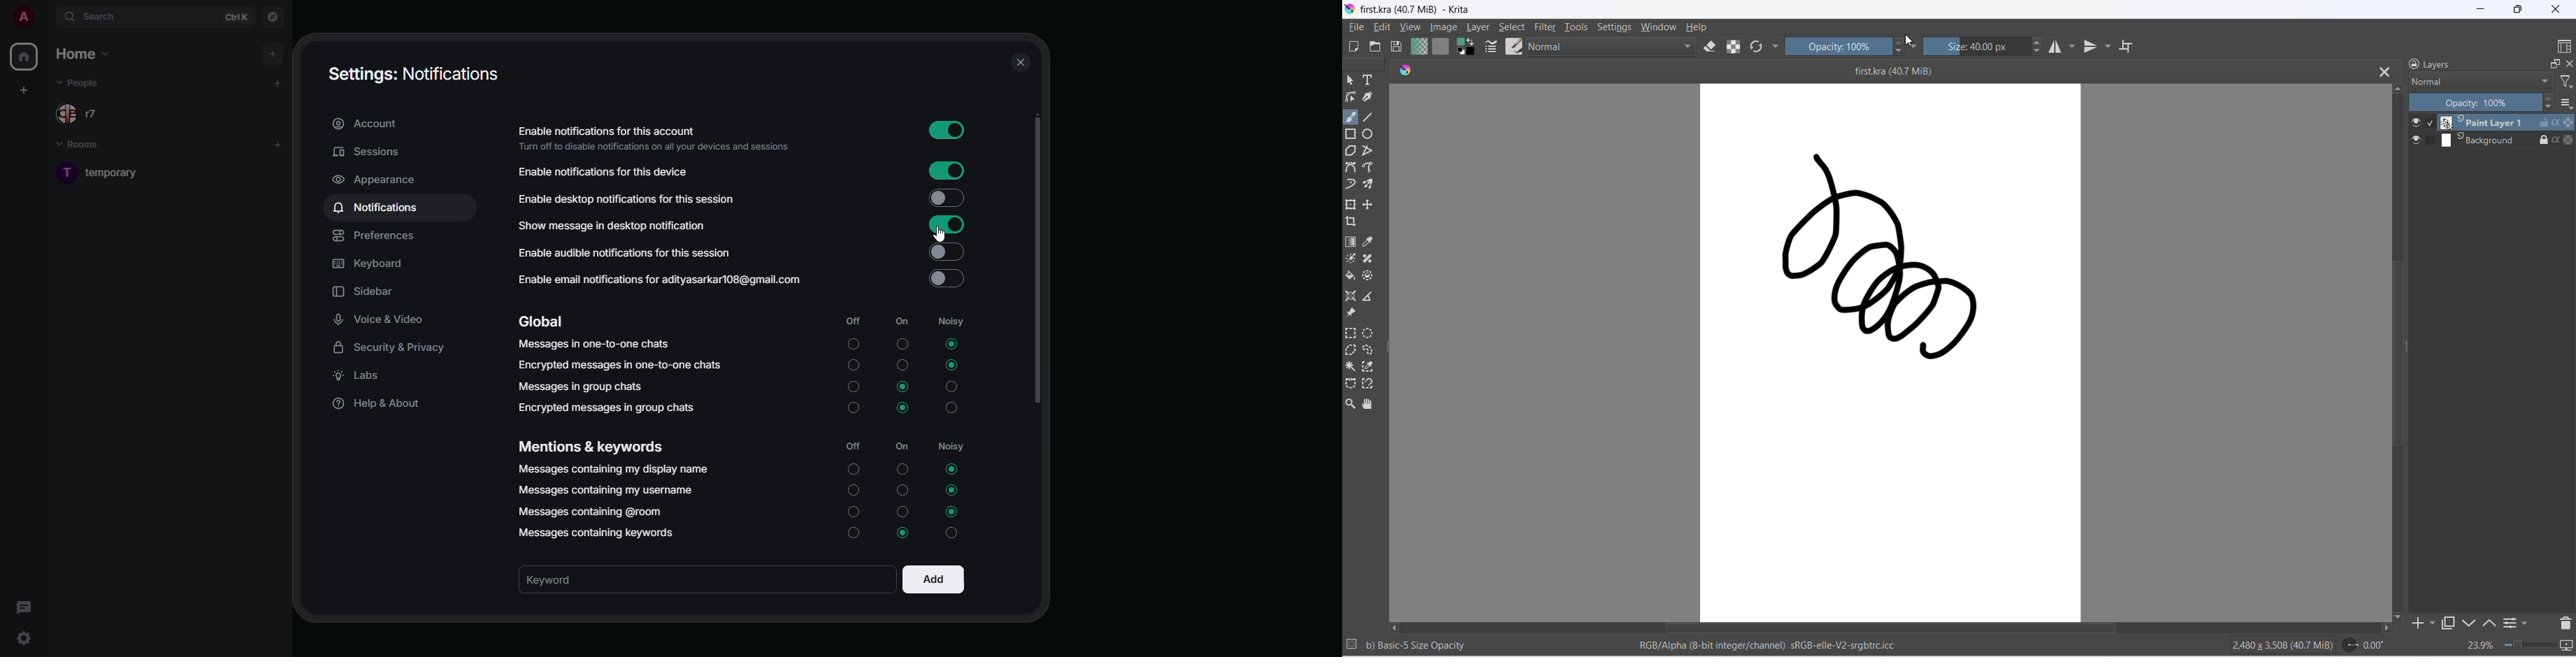  I want to click on cursor, so click(938, 233).